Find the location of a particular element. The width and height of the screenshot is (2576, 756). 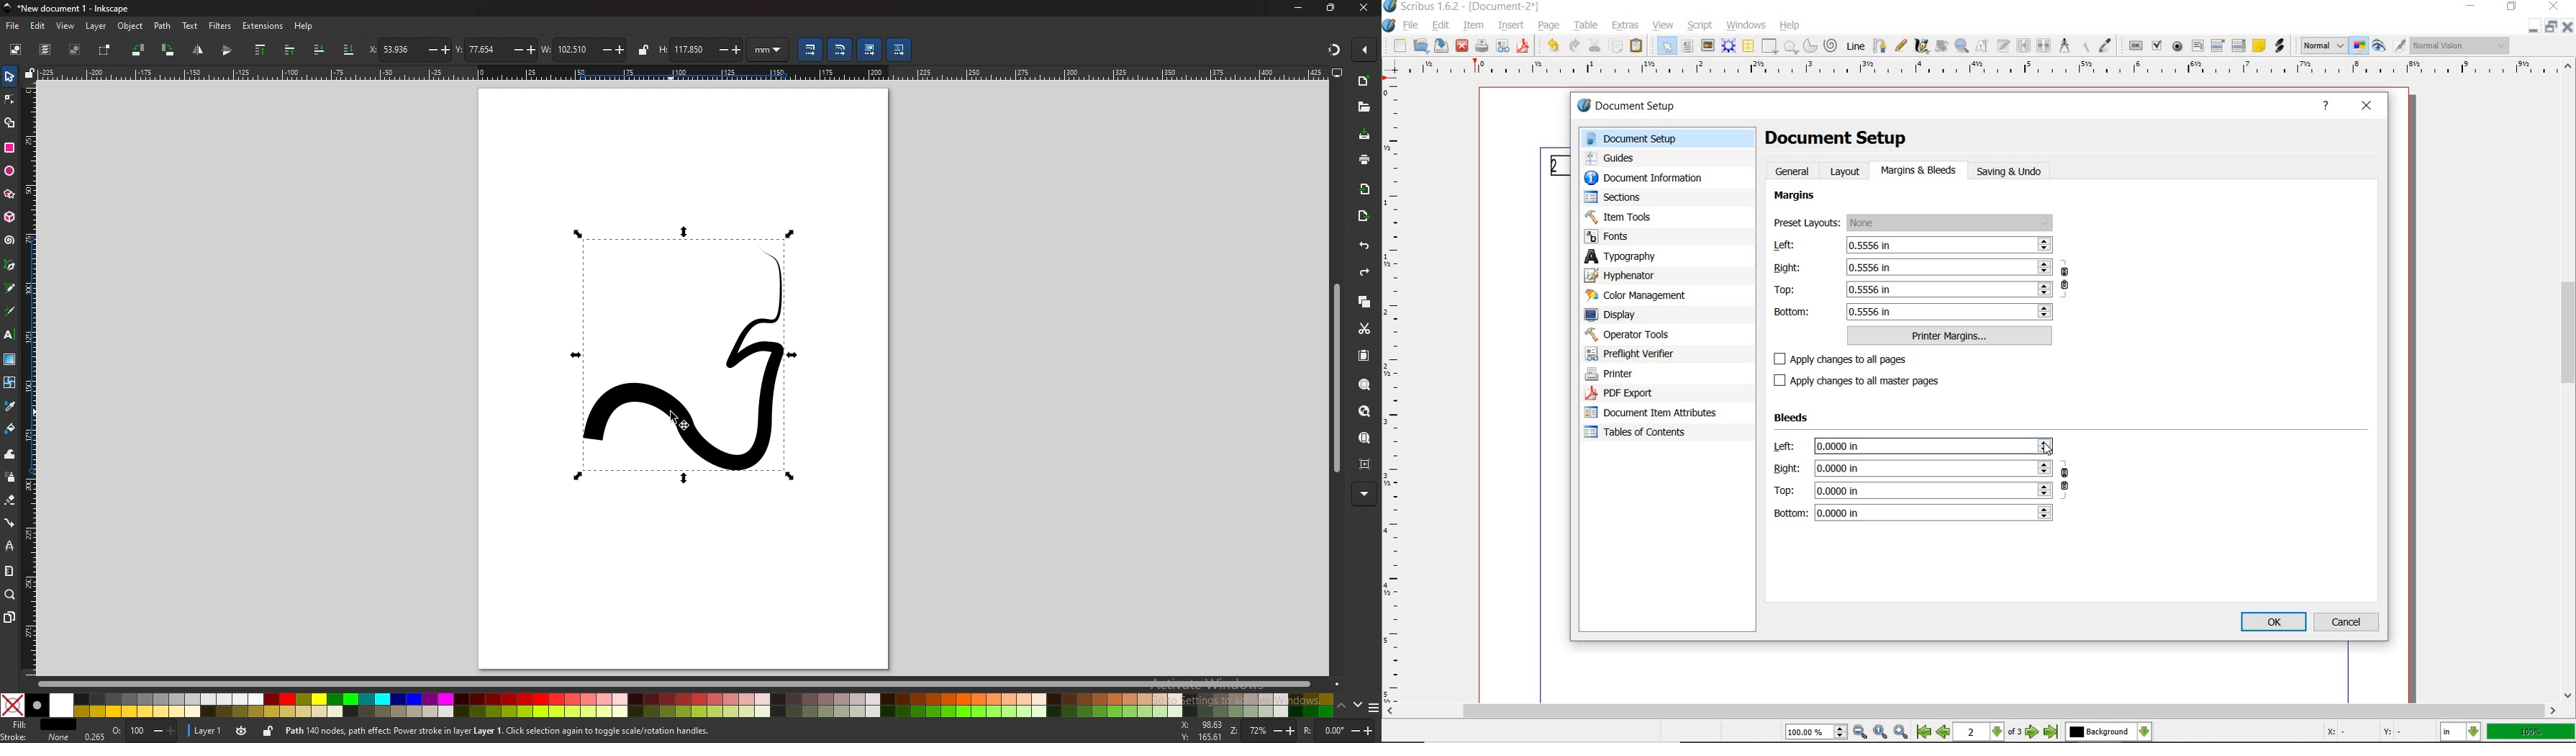

open is located at coordinates (1421, 47).